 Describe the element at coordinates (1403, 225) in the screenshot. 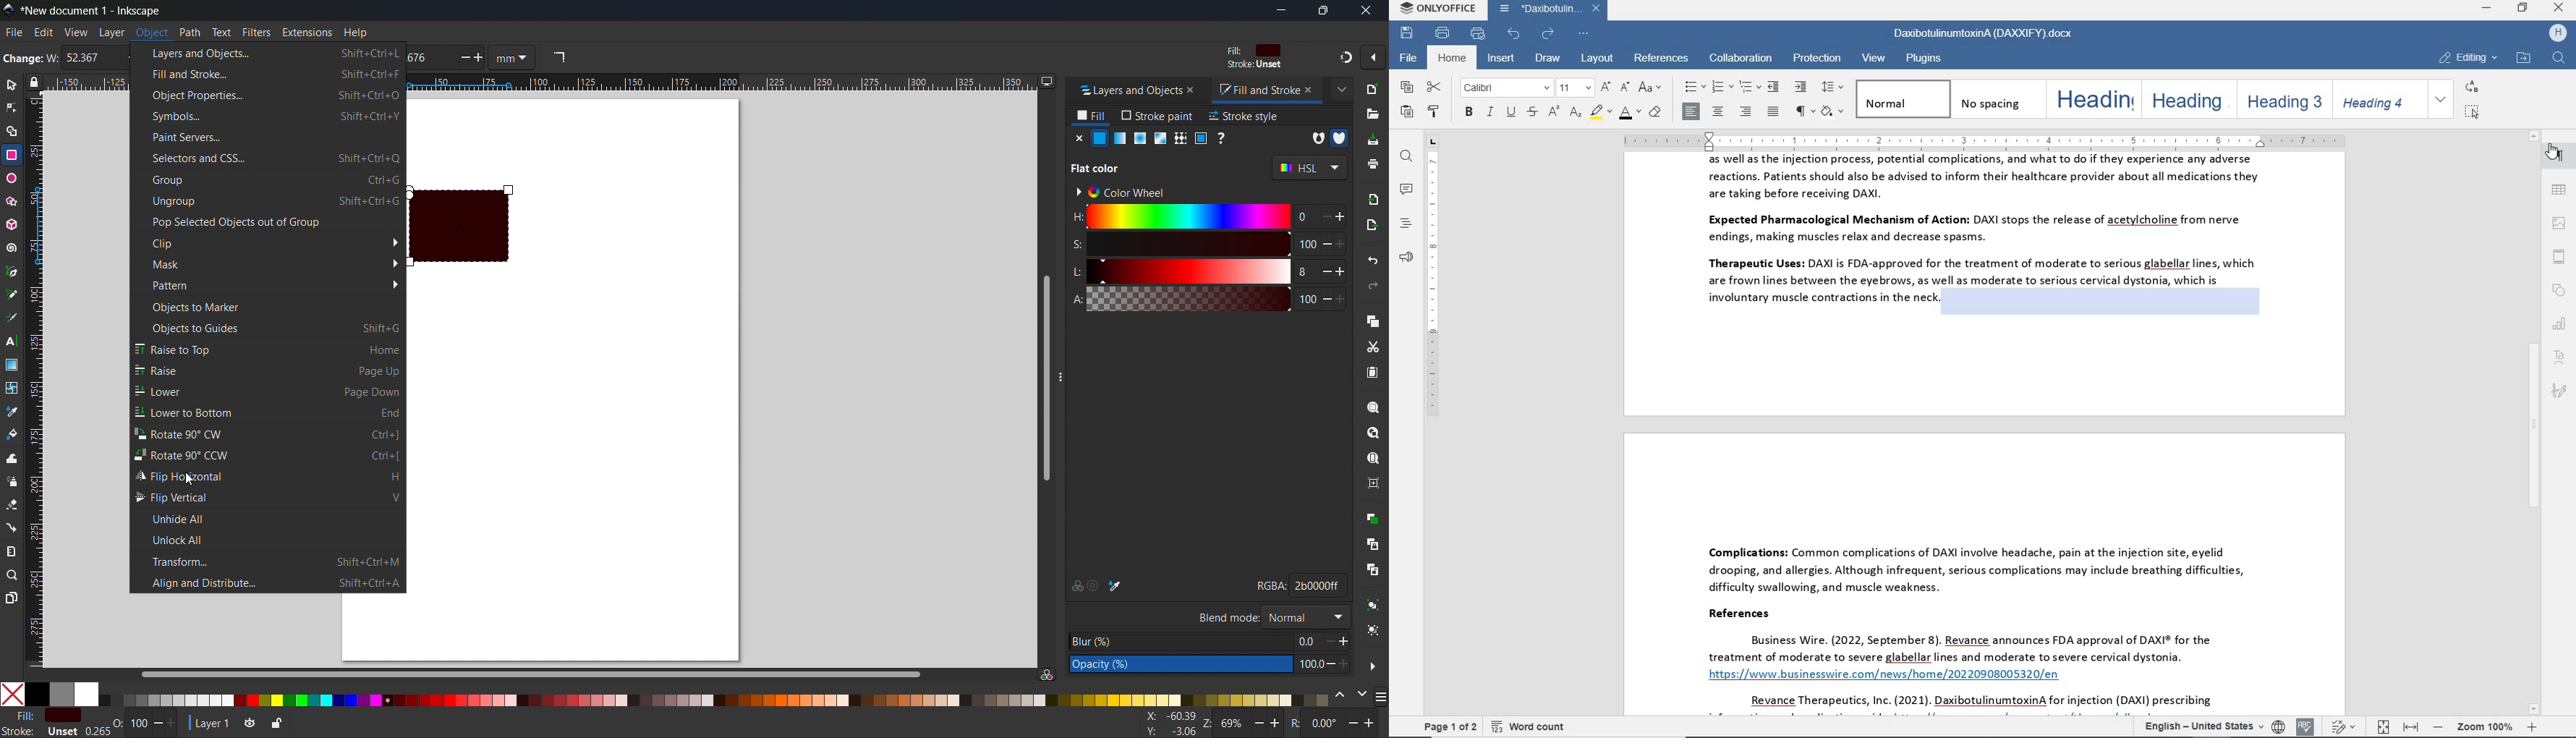

I see `headings` at that location.